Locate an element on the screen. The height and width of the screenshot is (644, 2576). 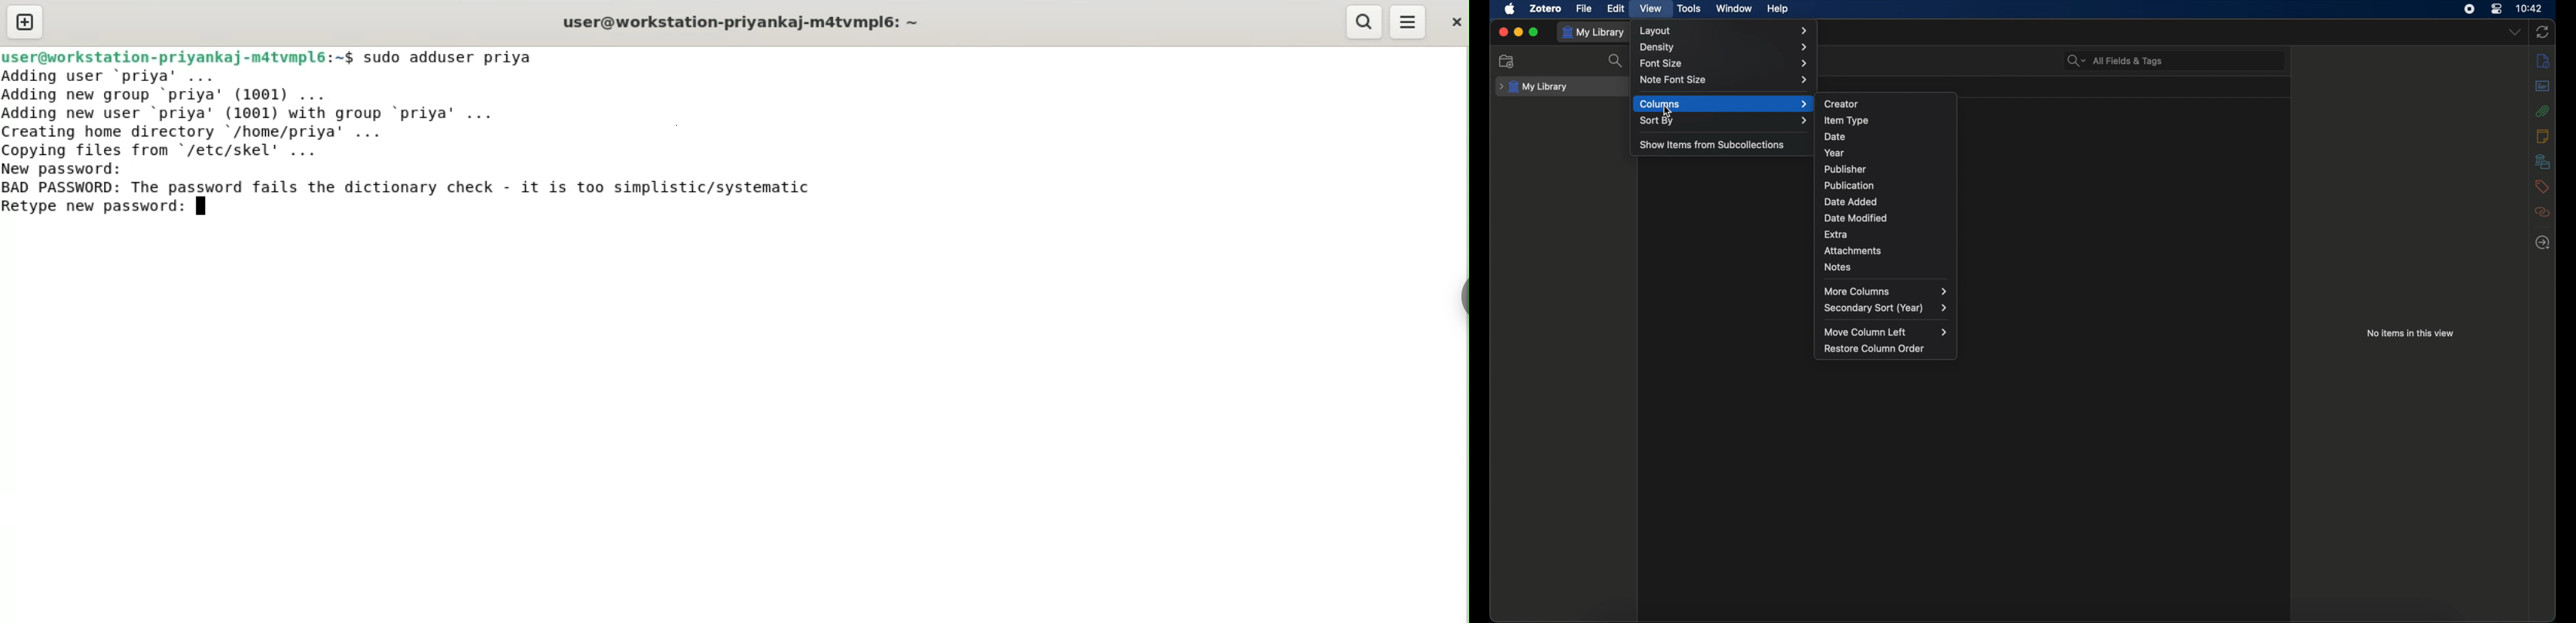
extra is located at coordinates (1836, 235).